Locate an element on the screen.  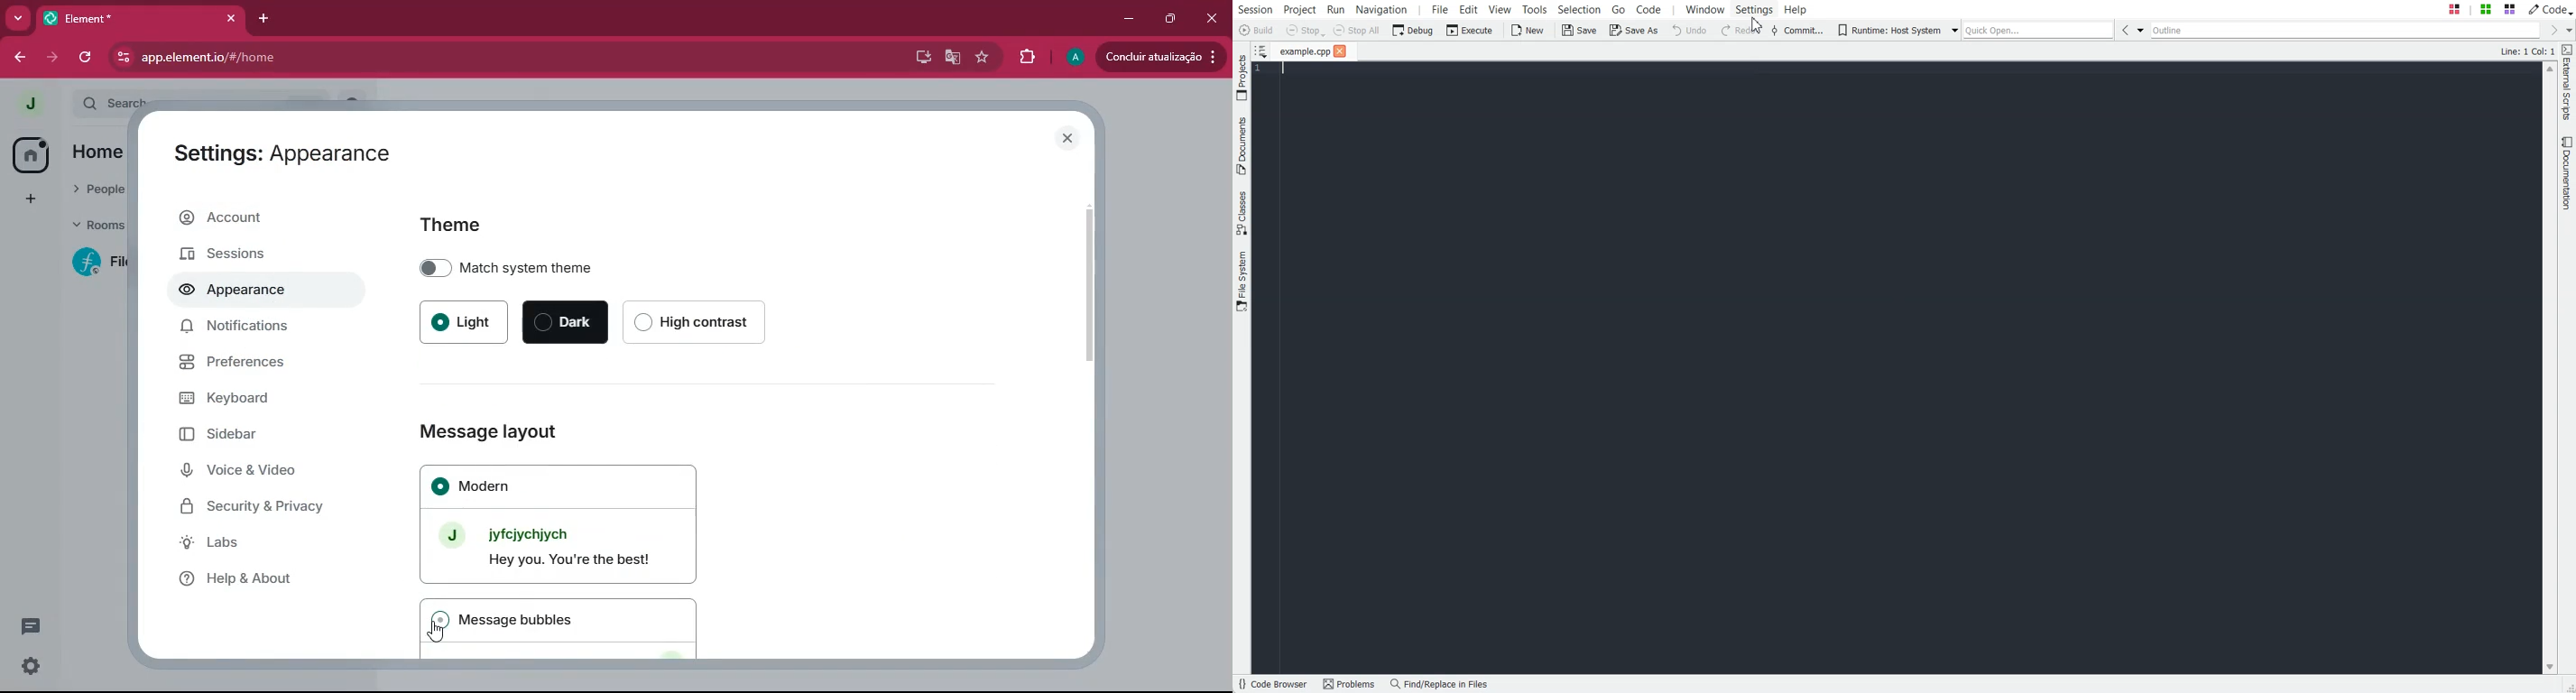
more is located at coordinates (18, 19).